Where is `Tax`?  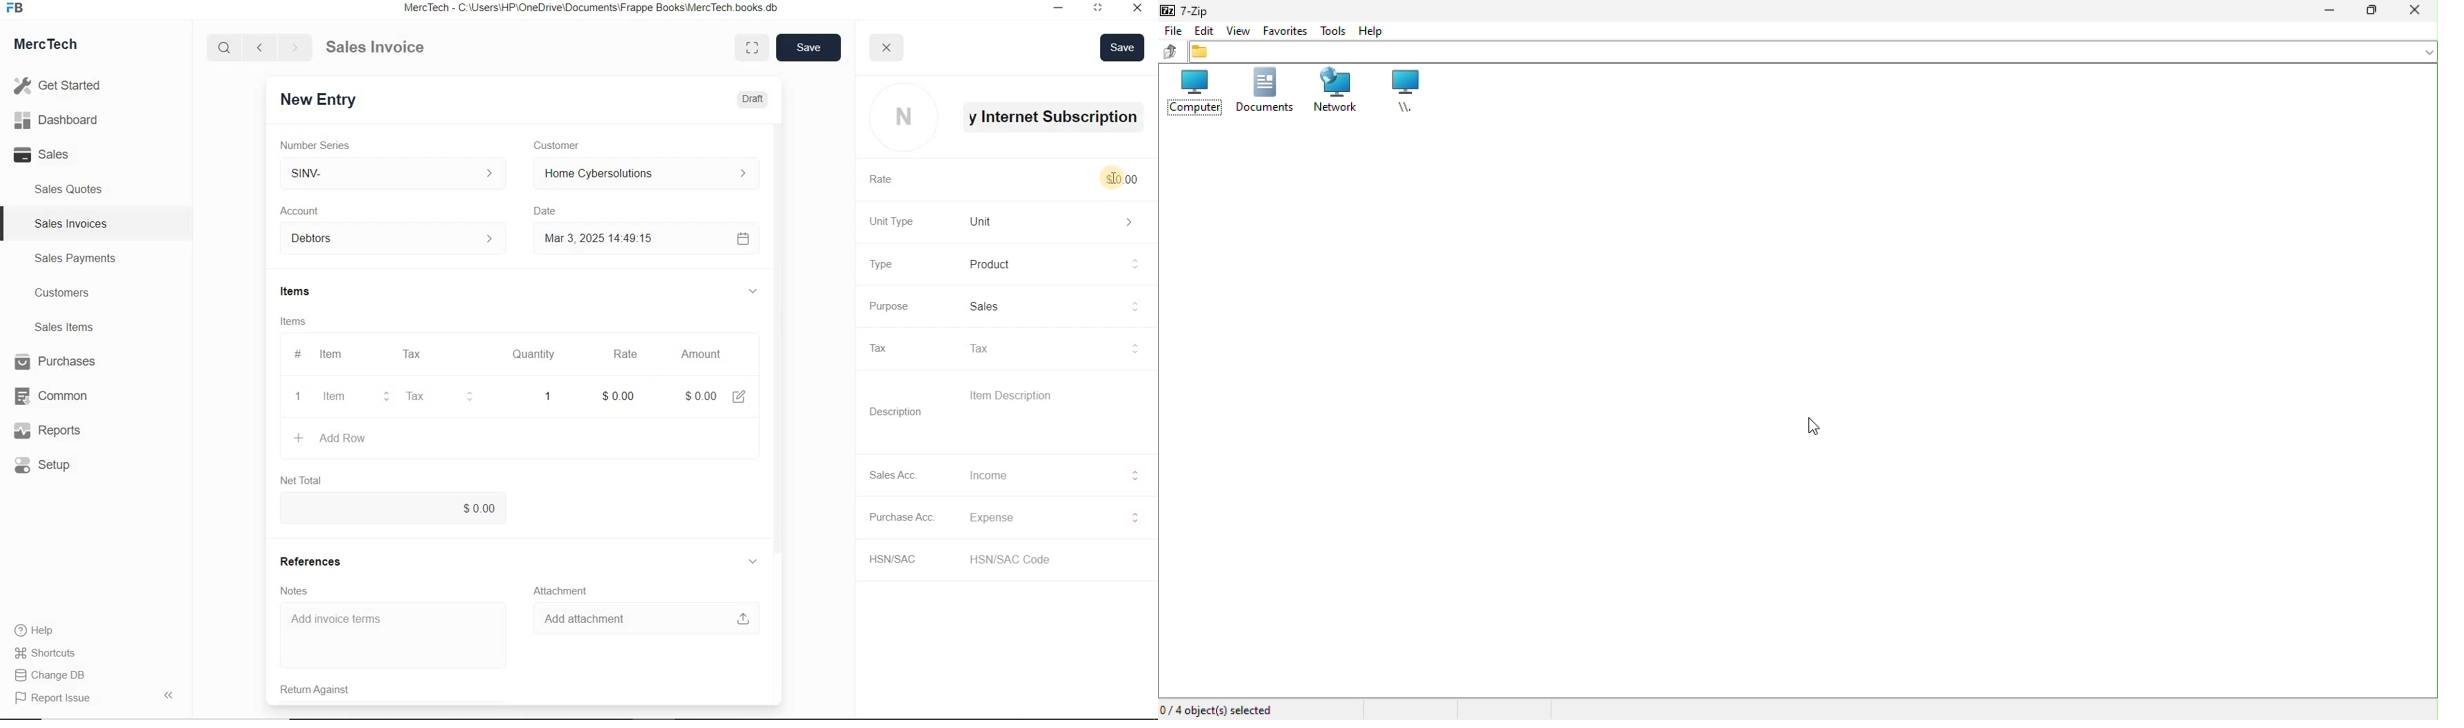 Tax is located at coordinates (430, 397).